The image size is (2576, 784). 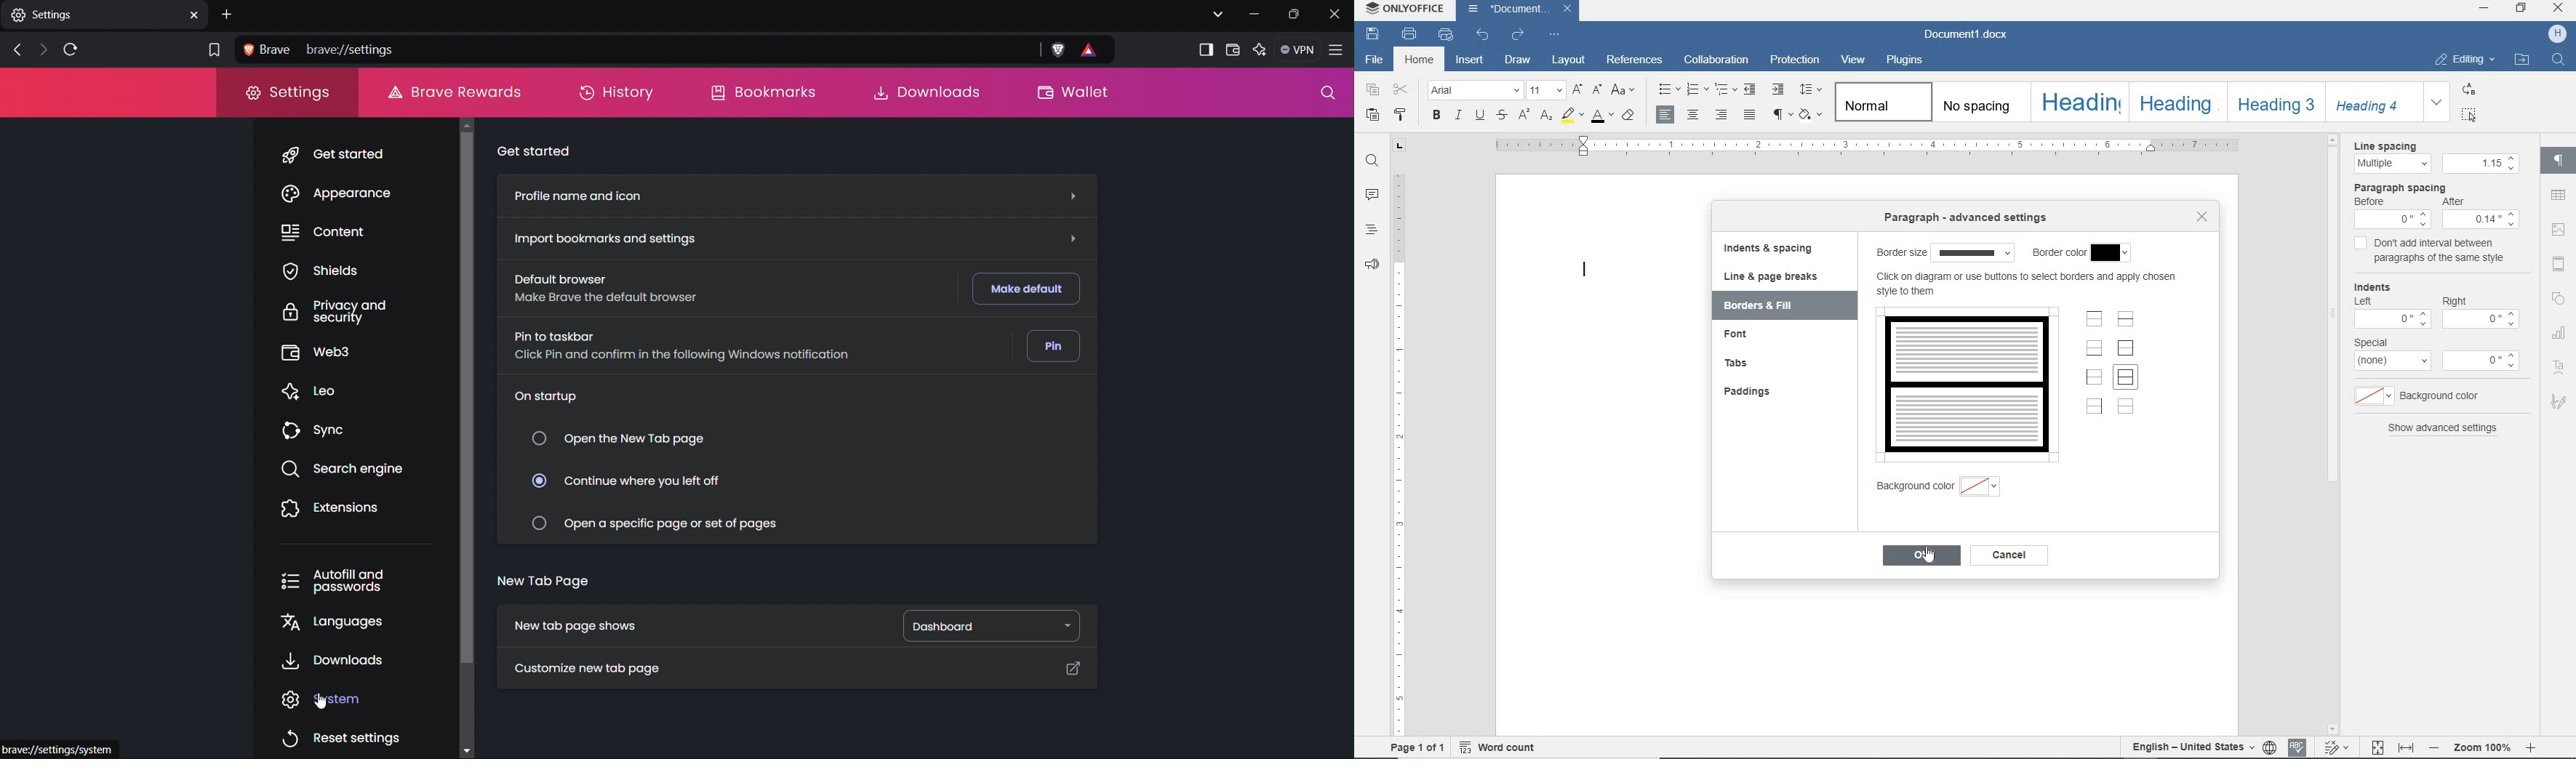 I want to click on show advanced settings, so click(x=2442, y=430).